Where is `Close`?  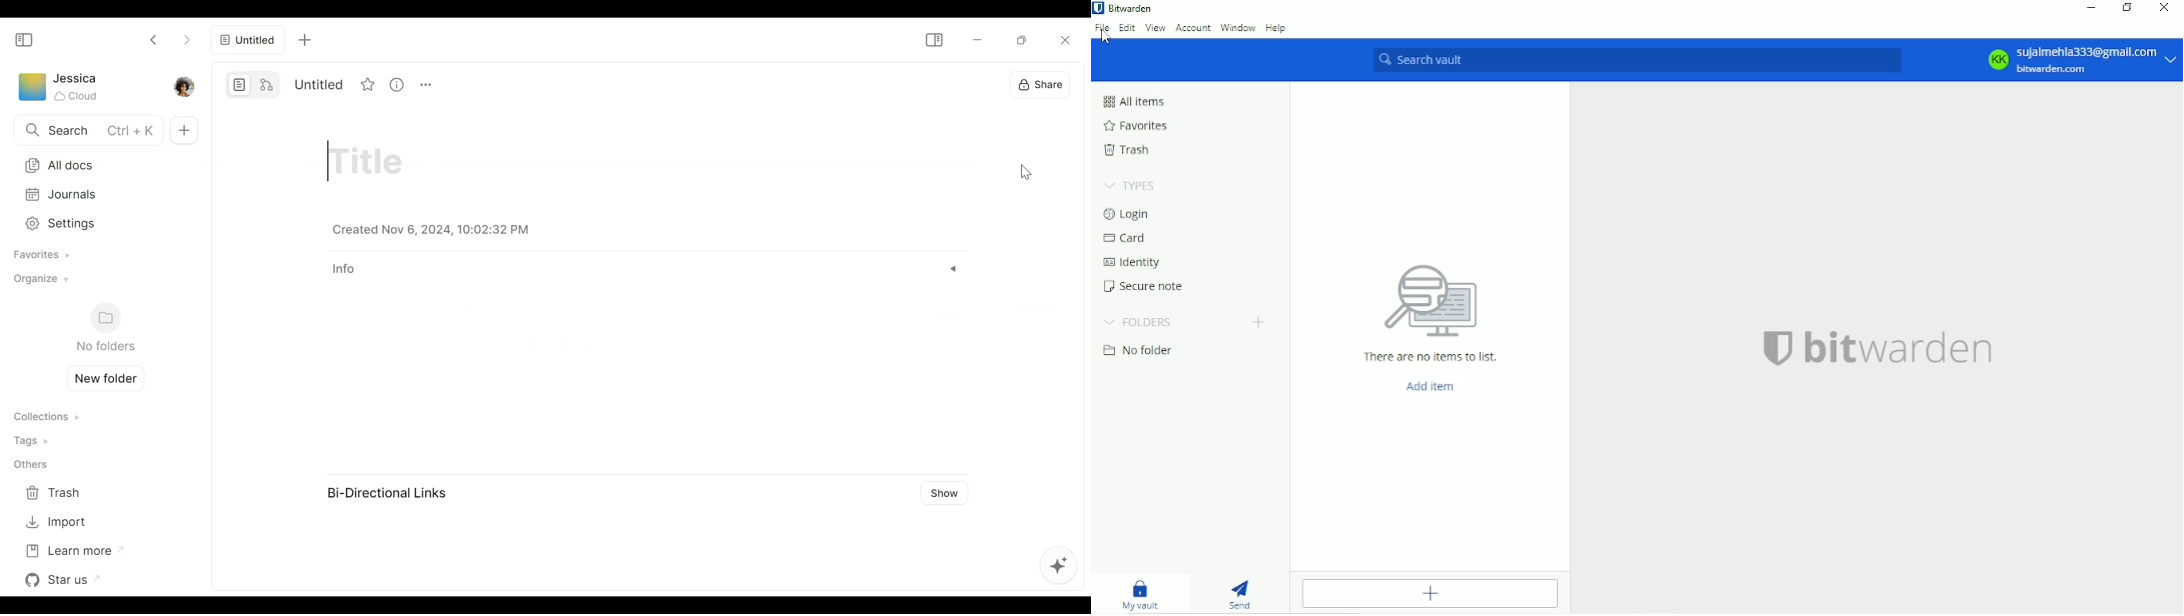
Close is located at coordinates (1064, 40).